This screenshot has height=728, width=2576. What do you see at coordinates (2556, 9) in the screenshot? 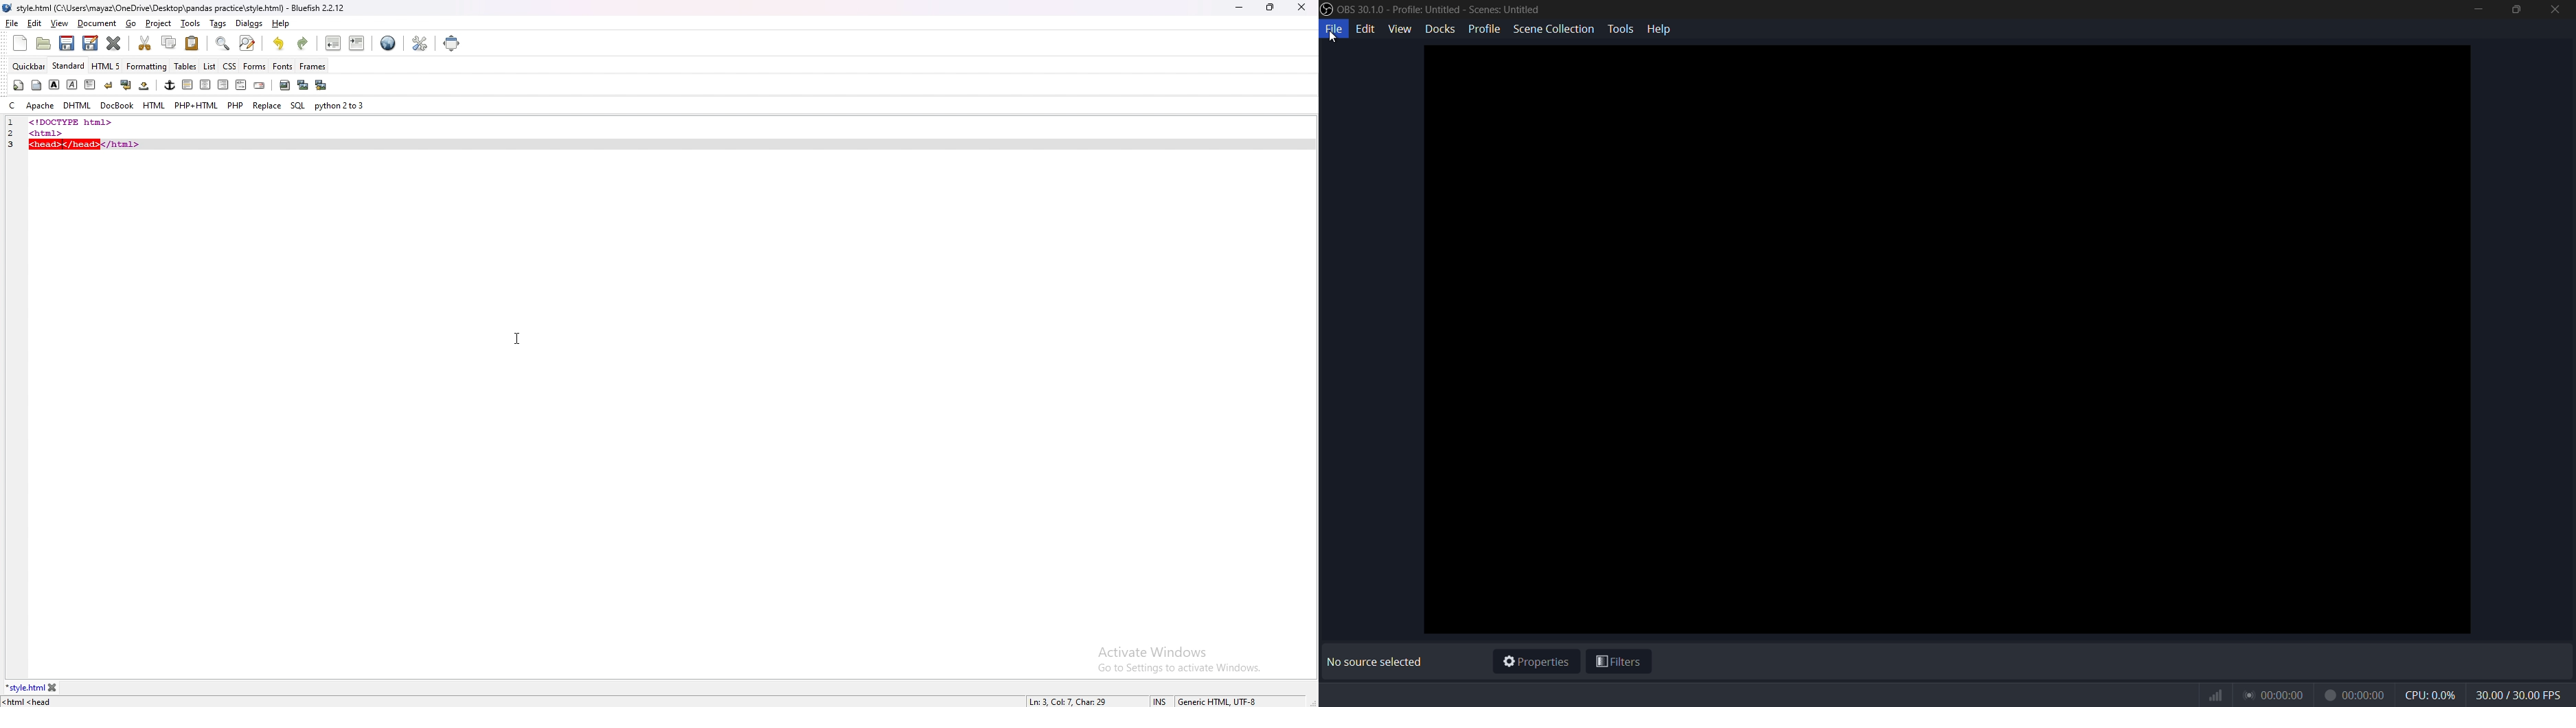
I see `close app` at bounding box center [2556, 9].